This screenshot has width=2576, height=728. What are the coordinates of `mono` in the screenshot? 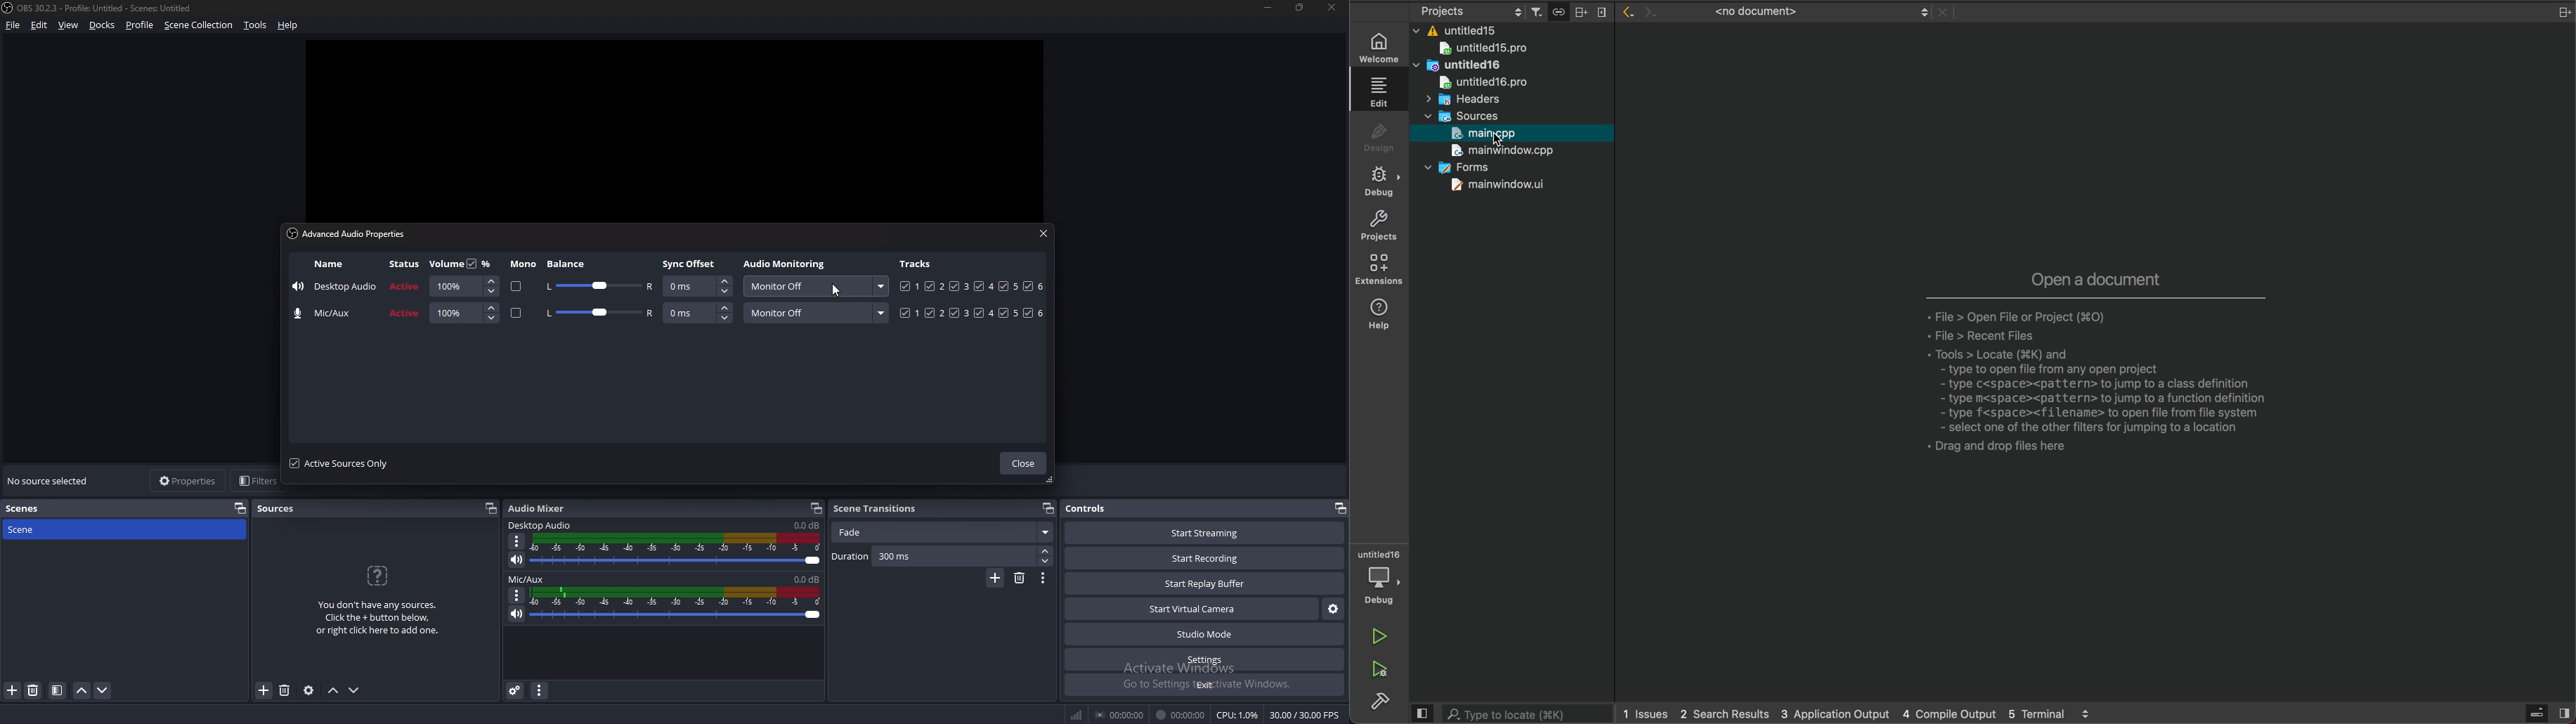 It's located at (516, 313).